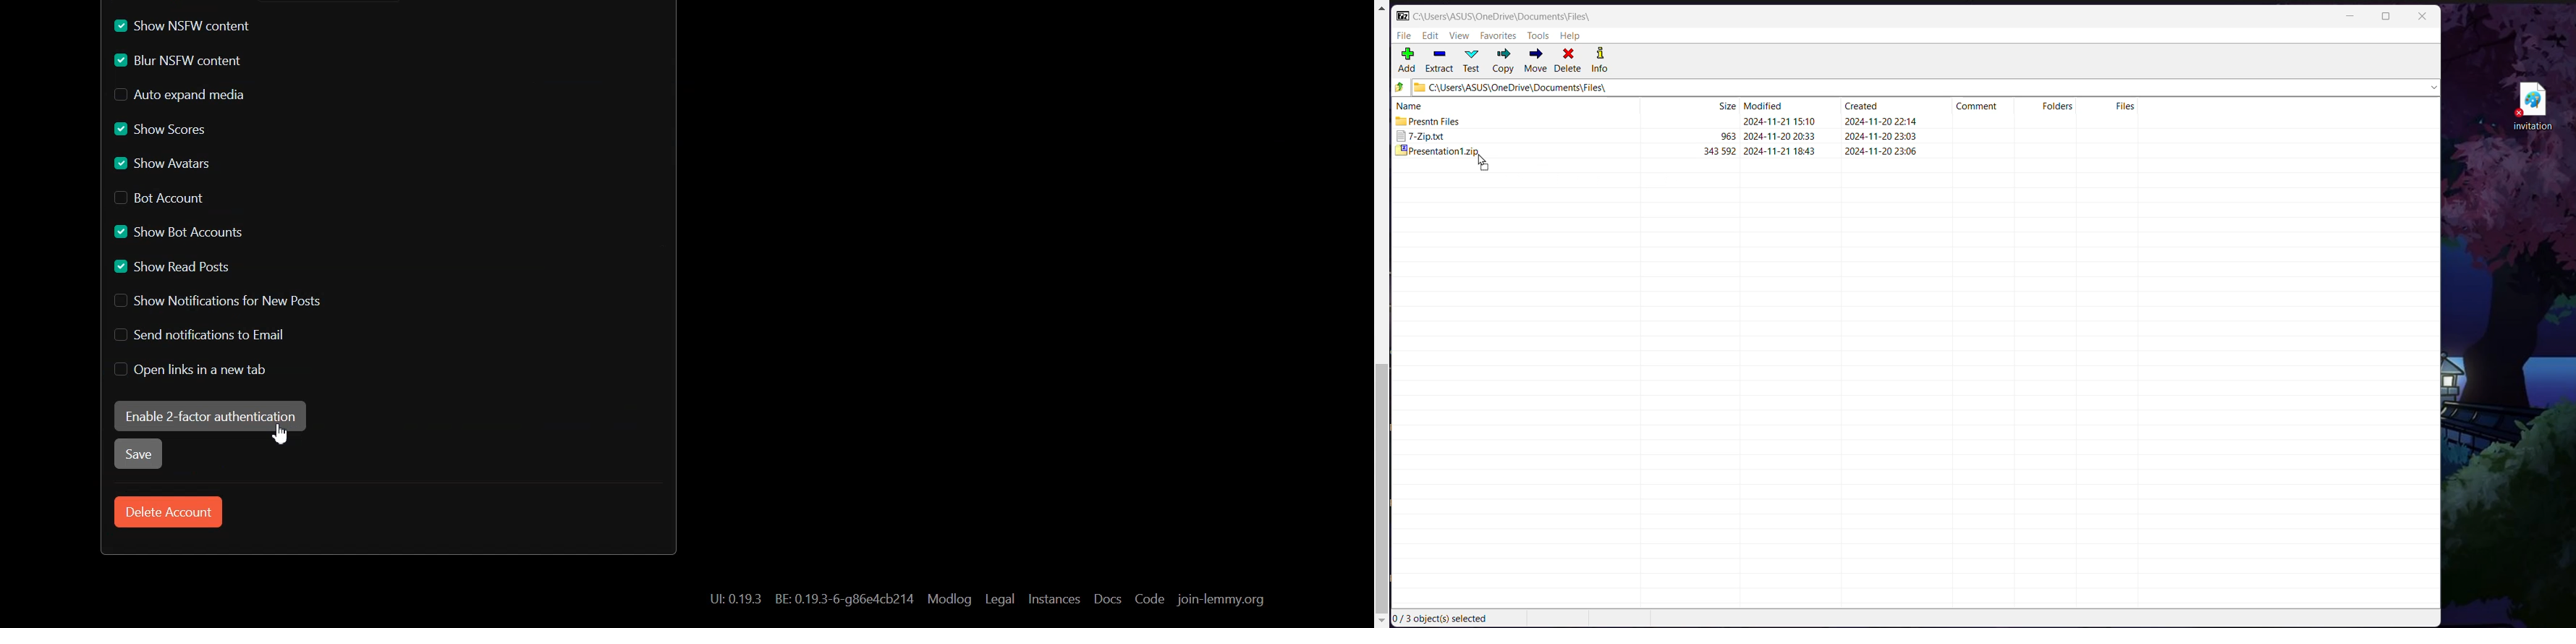  Describe the element at coordinates (1405, 35) in the screenshot. I see `File` at that location.